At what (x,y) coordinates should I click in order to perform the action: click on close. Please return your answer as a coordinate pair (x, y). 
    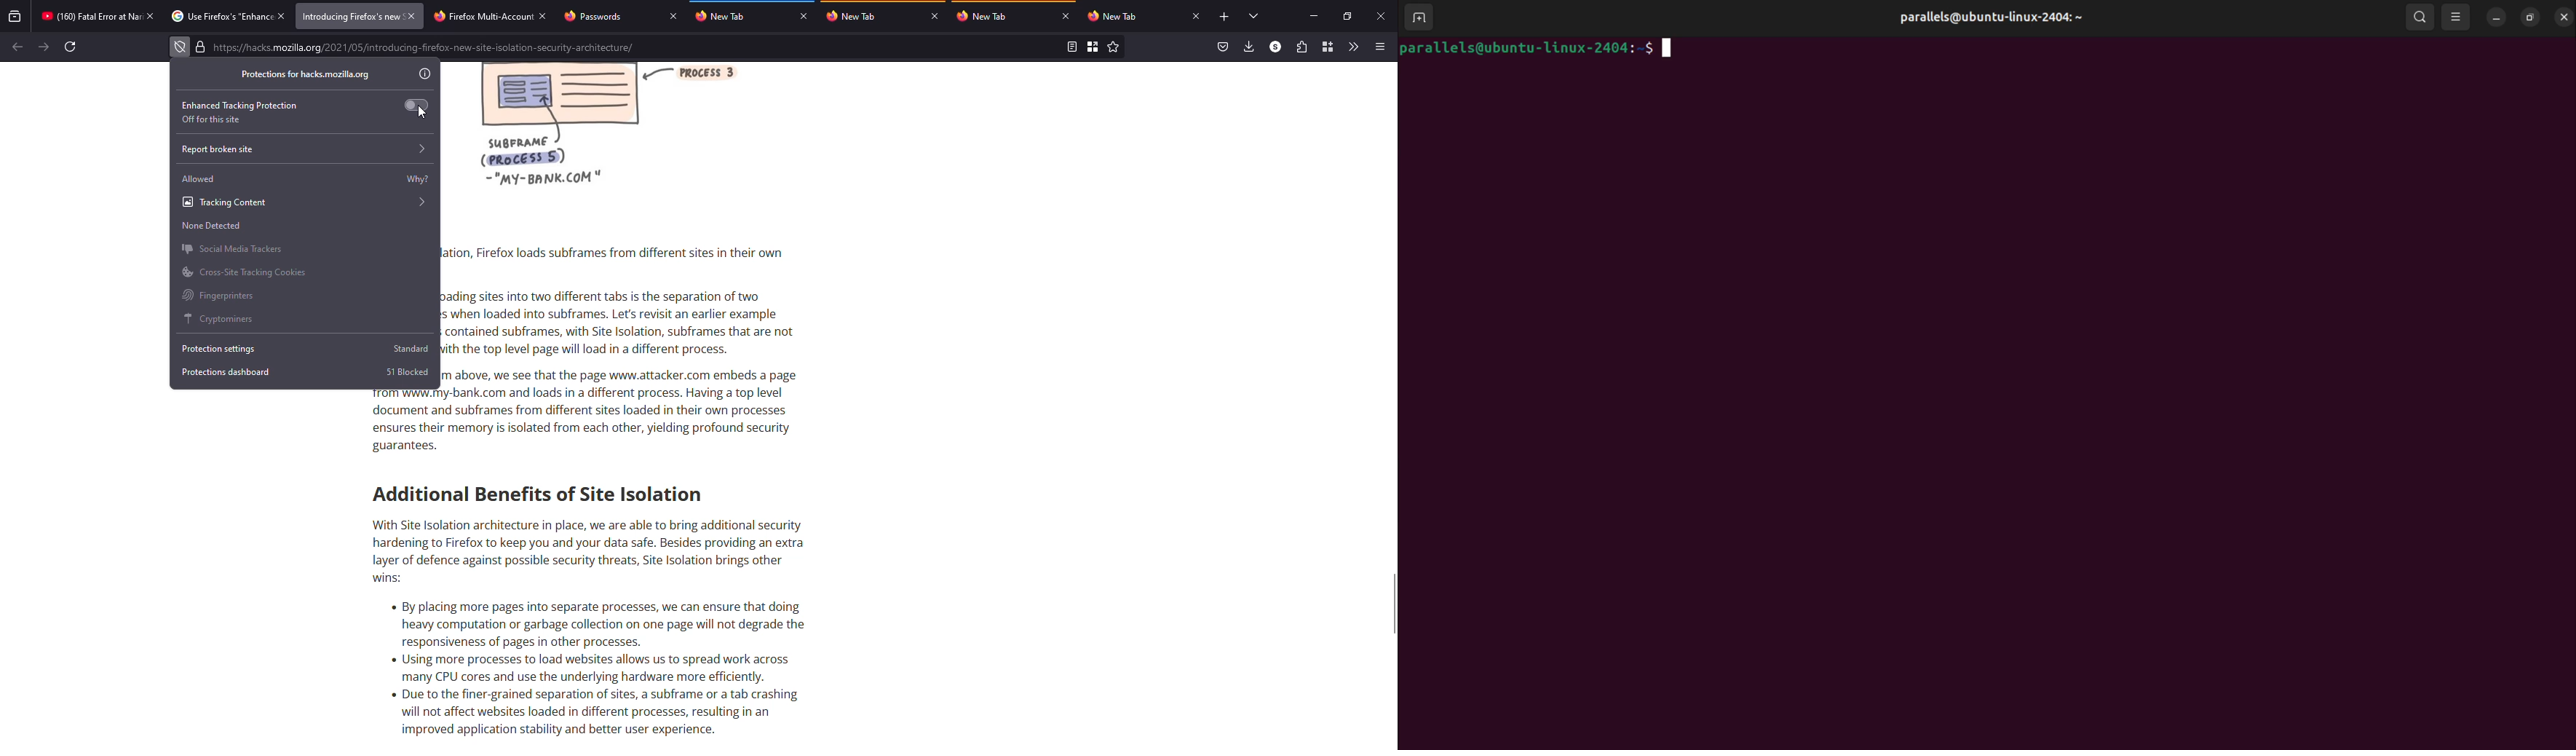
    Looking at the image, I should click on (1380, 15).